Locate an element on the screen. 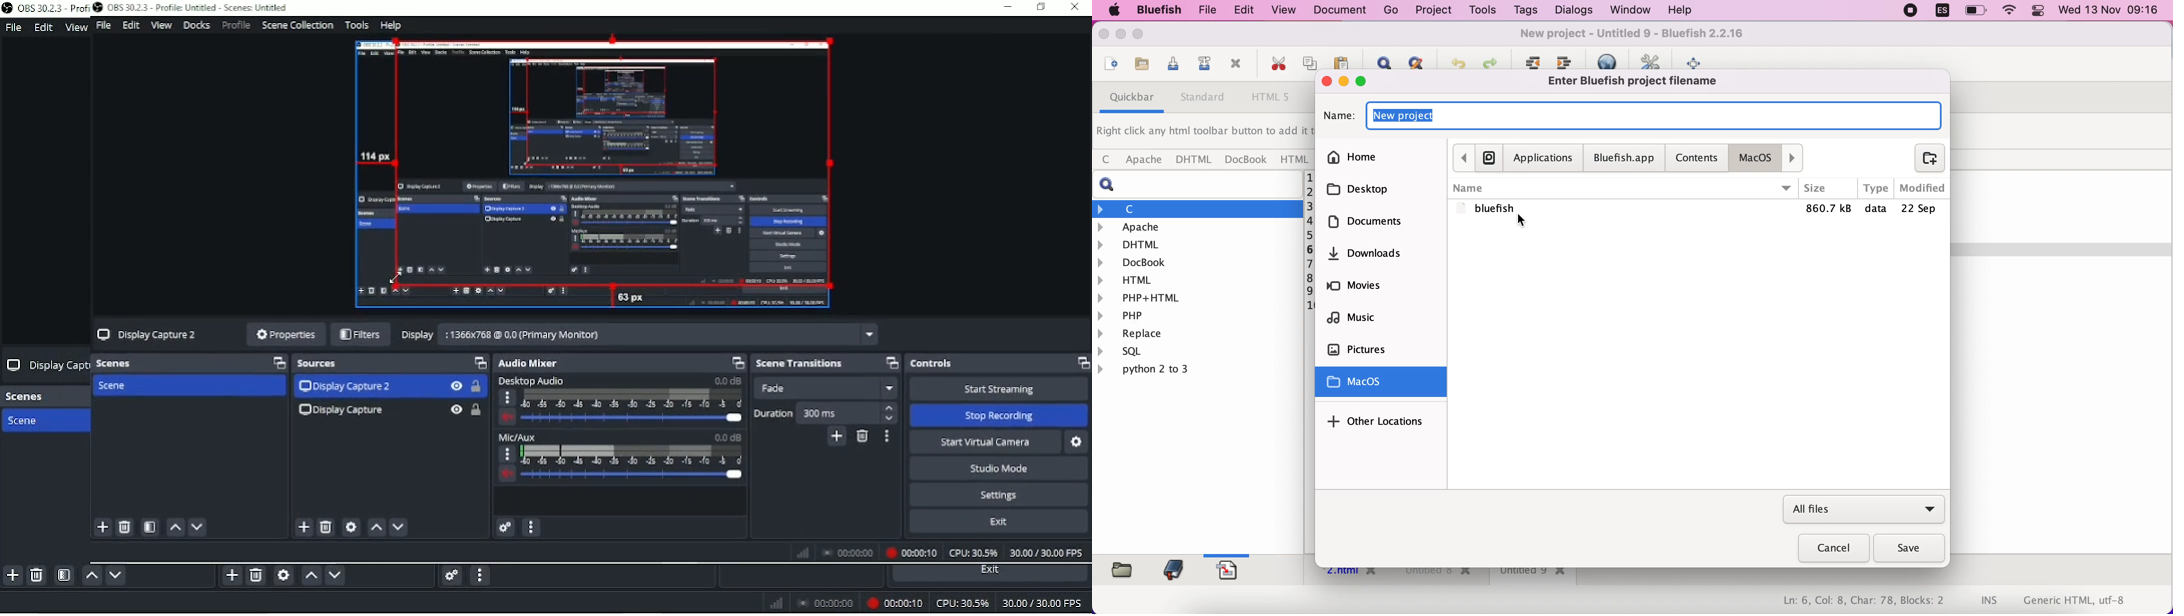 Image resolution: width=2184 pixels, height=616 pixels. Exit is located at coordinates (1006, 524).